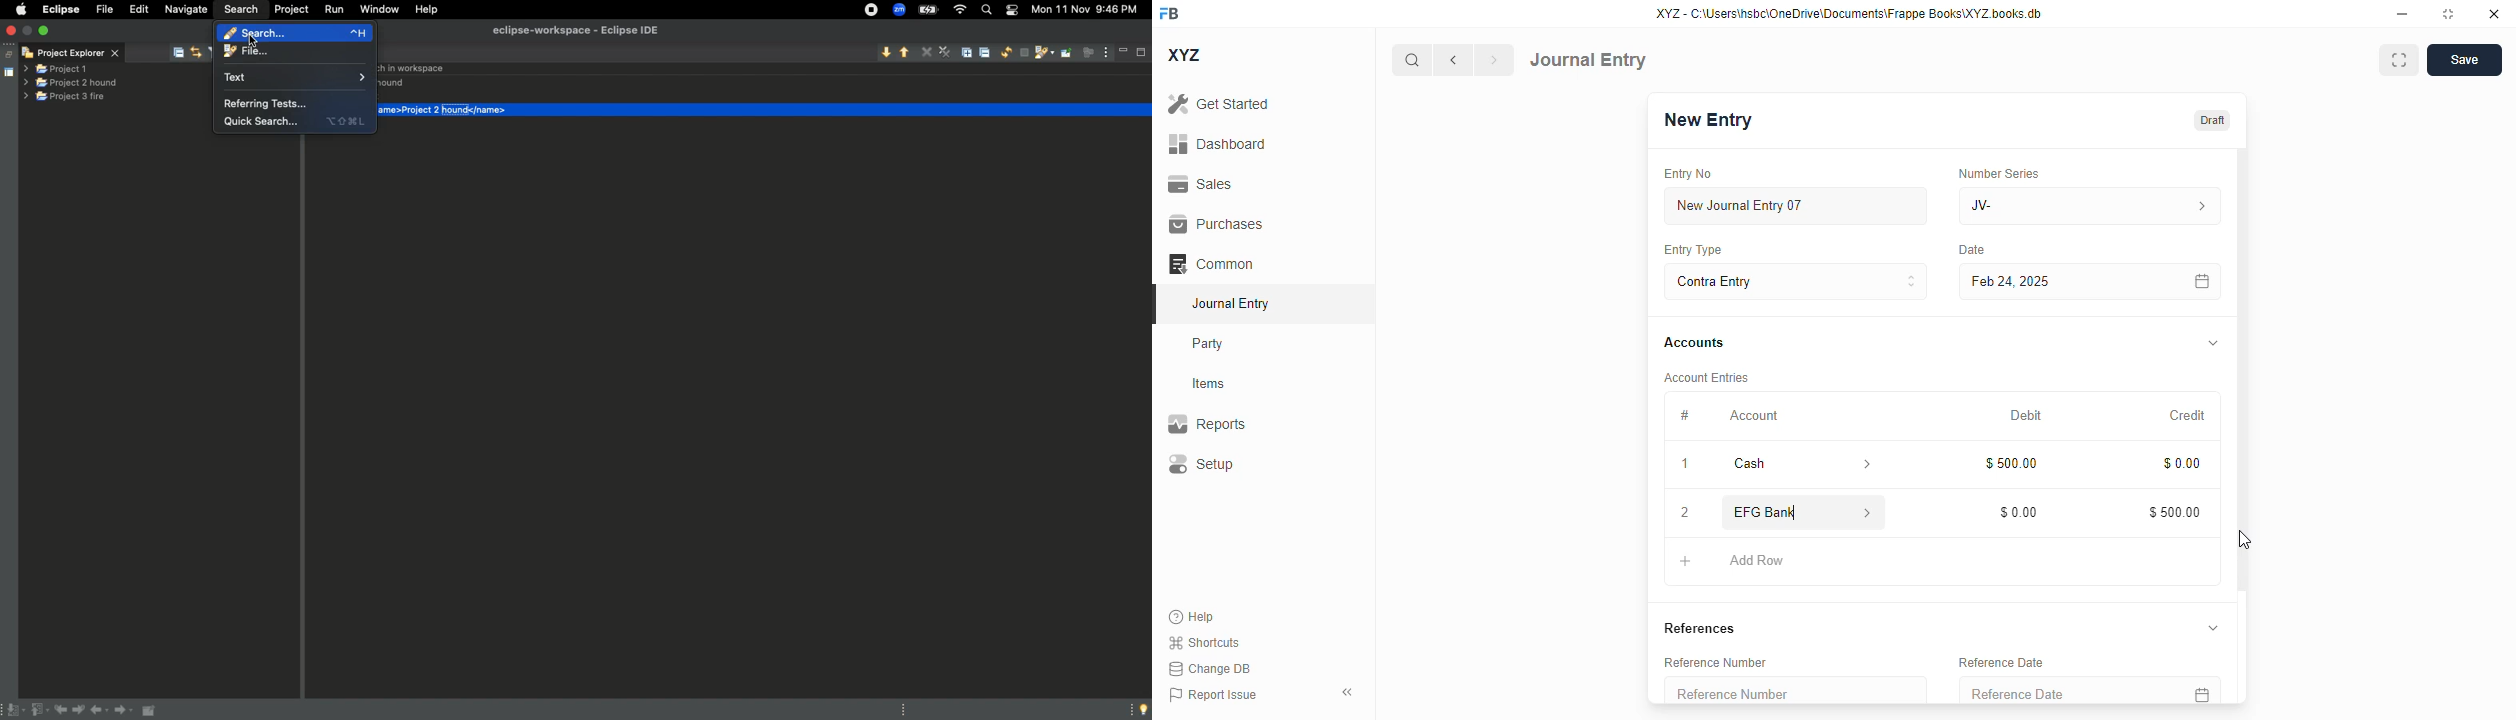 The image size is (2520, 728). Describe the element at coordinates (294, 10) in the screenshot. I see `Project` at that location.